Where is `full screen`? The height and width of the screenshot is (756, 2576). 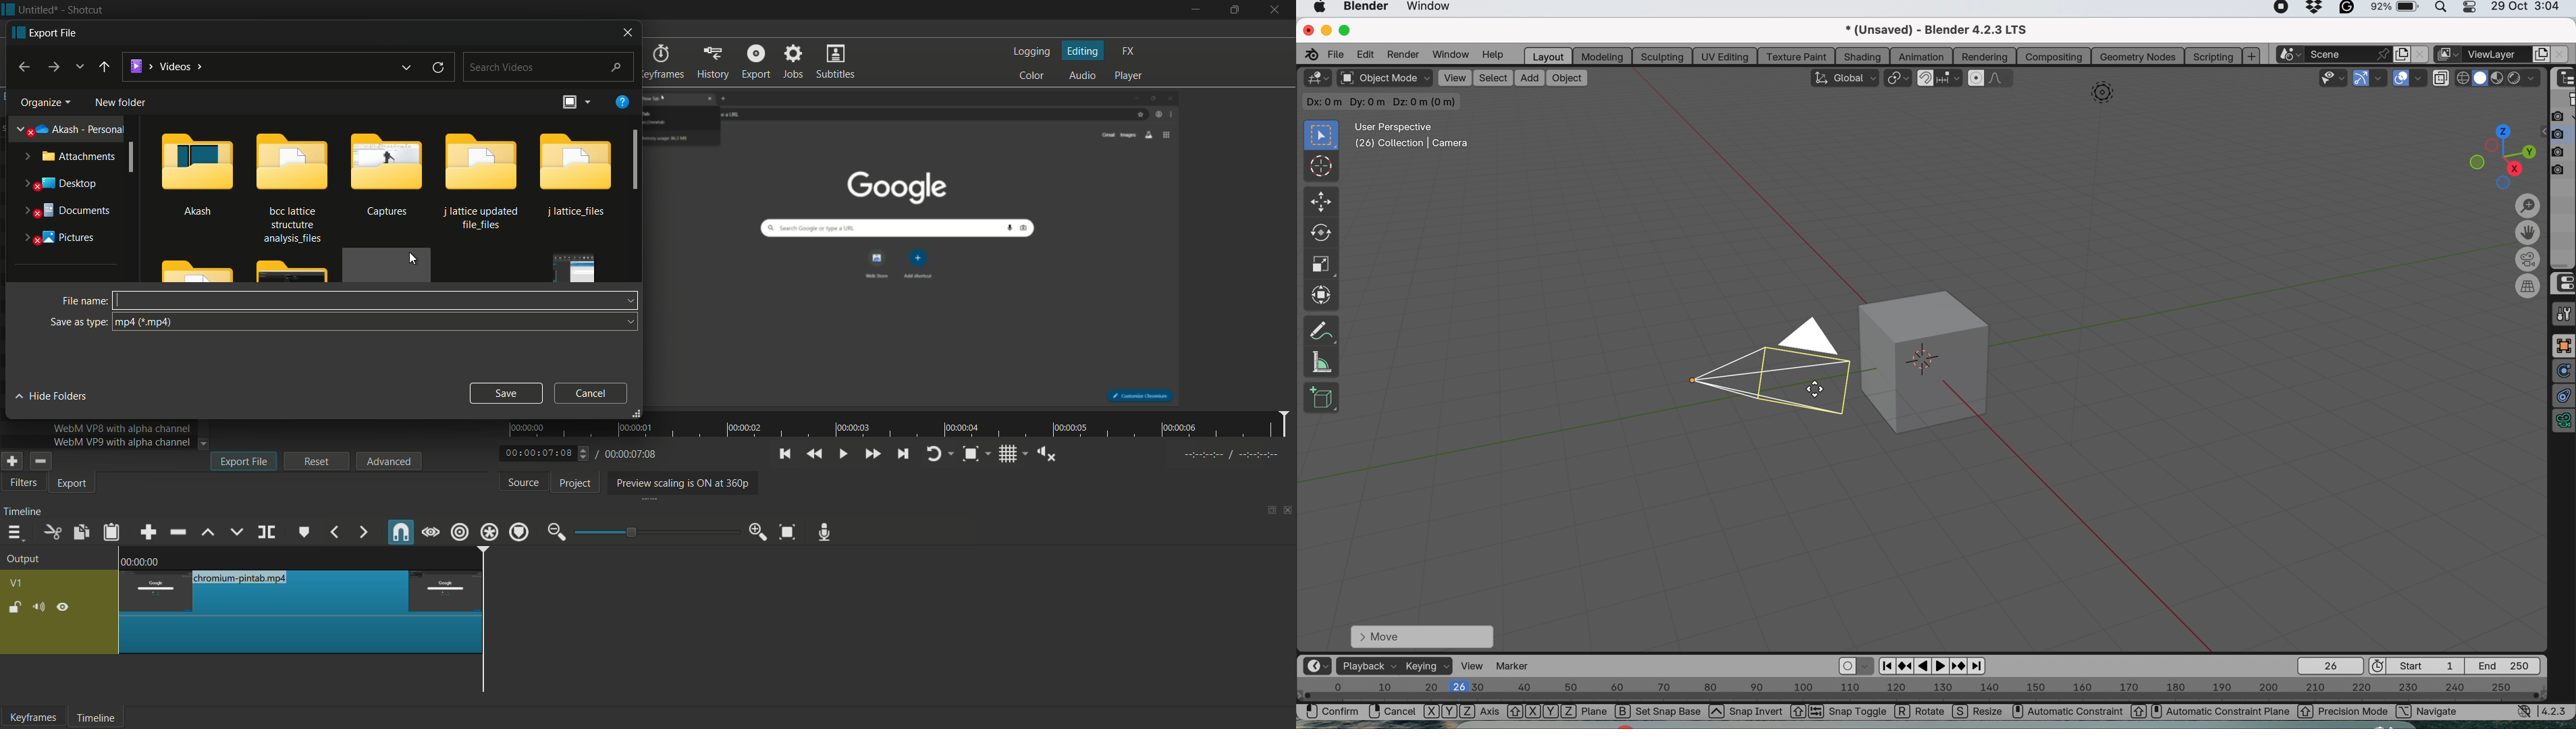 full screen is located at coordinates (2564, 346).